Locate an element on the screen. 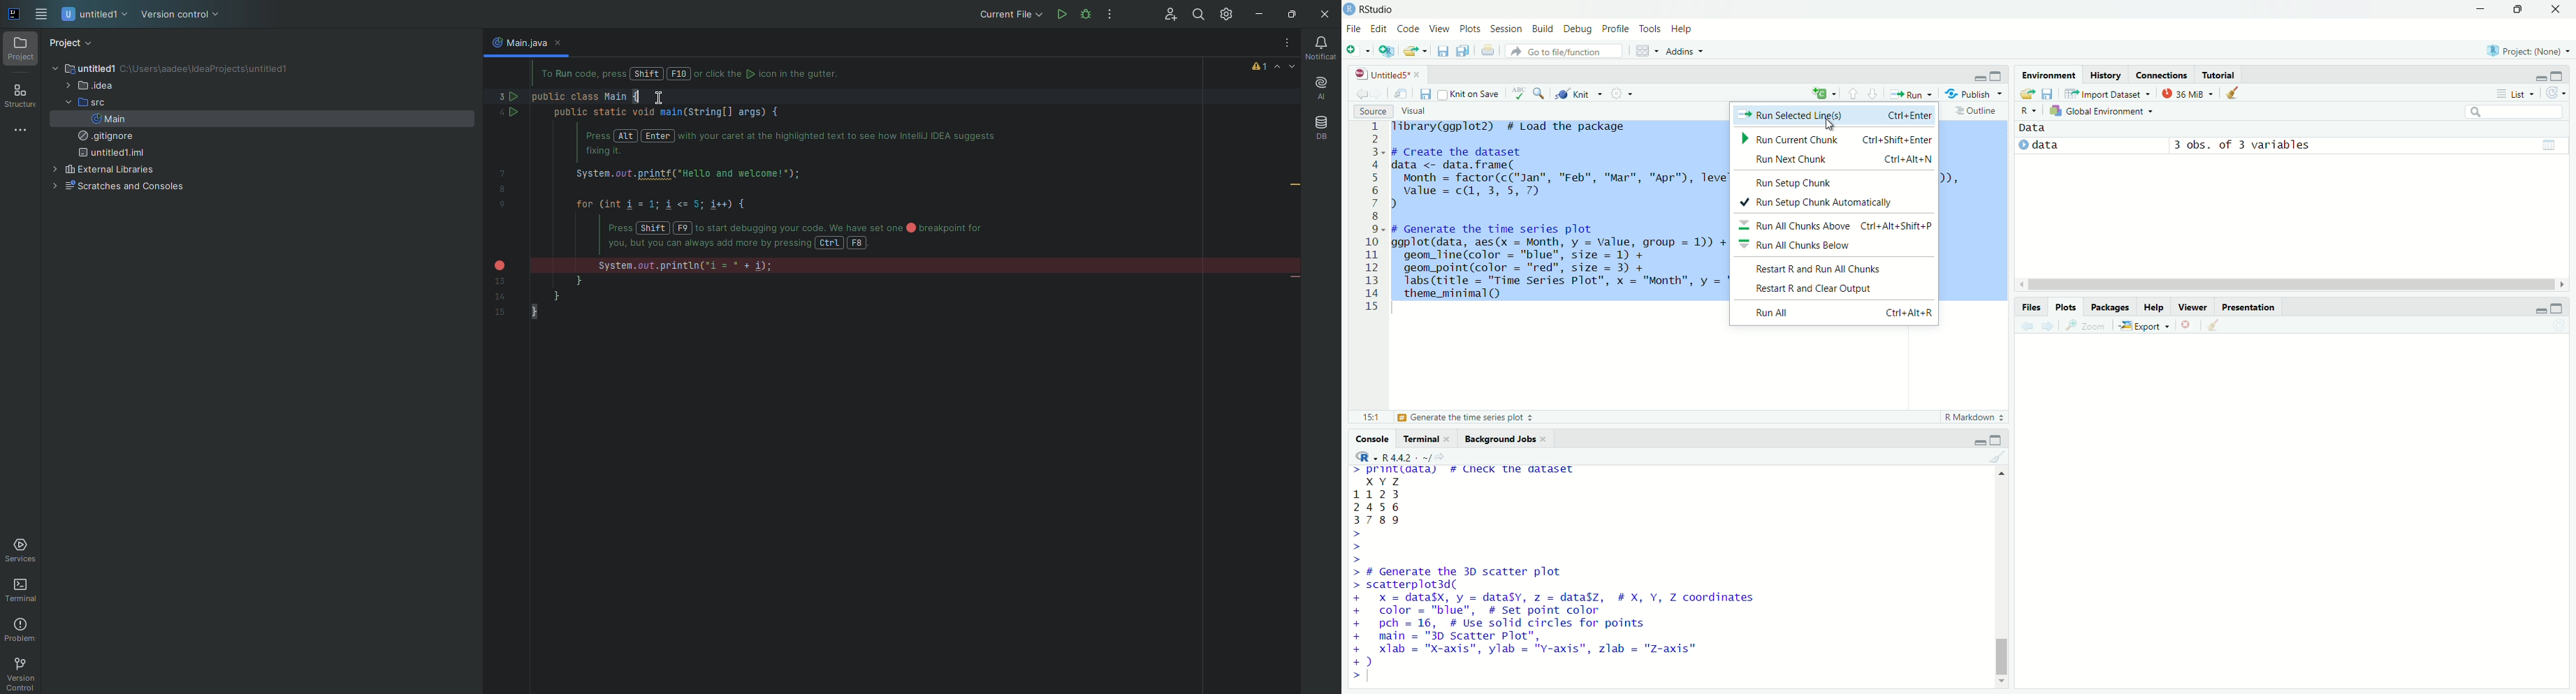 The height and width of the screenshot is (700, 2576). Restore is located at coordinates (1289, 14).